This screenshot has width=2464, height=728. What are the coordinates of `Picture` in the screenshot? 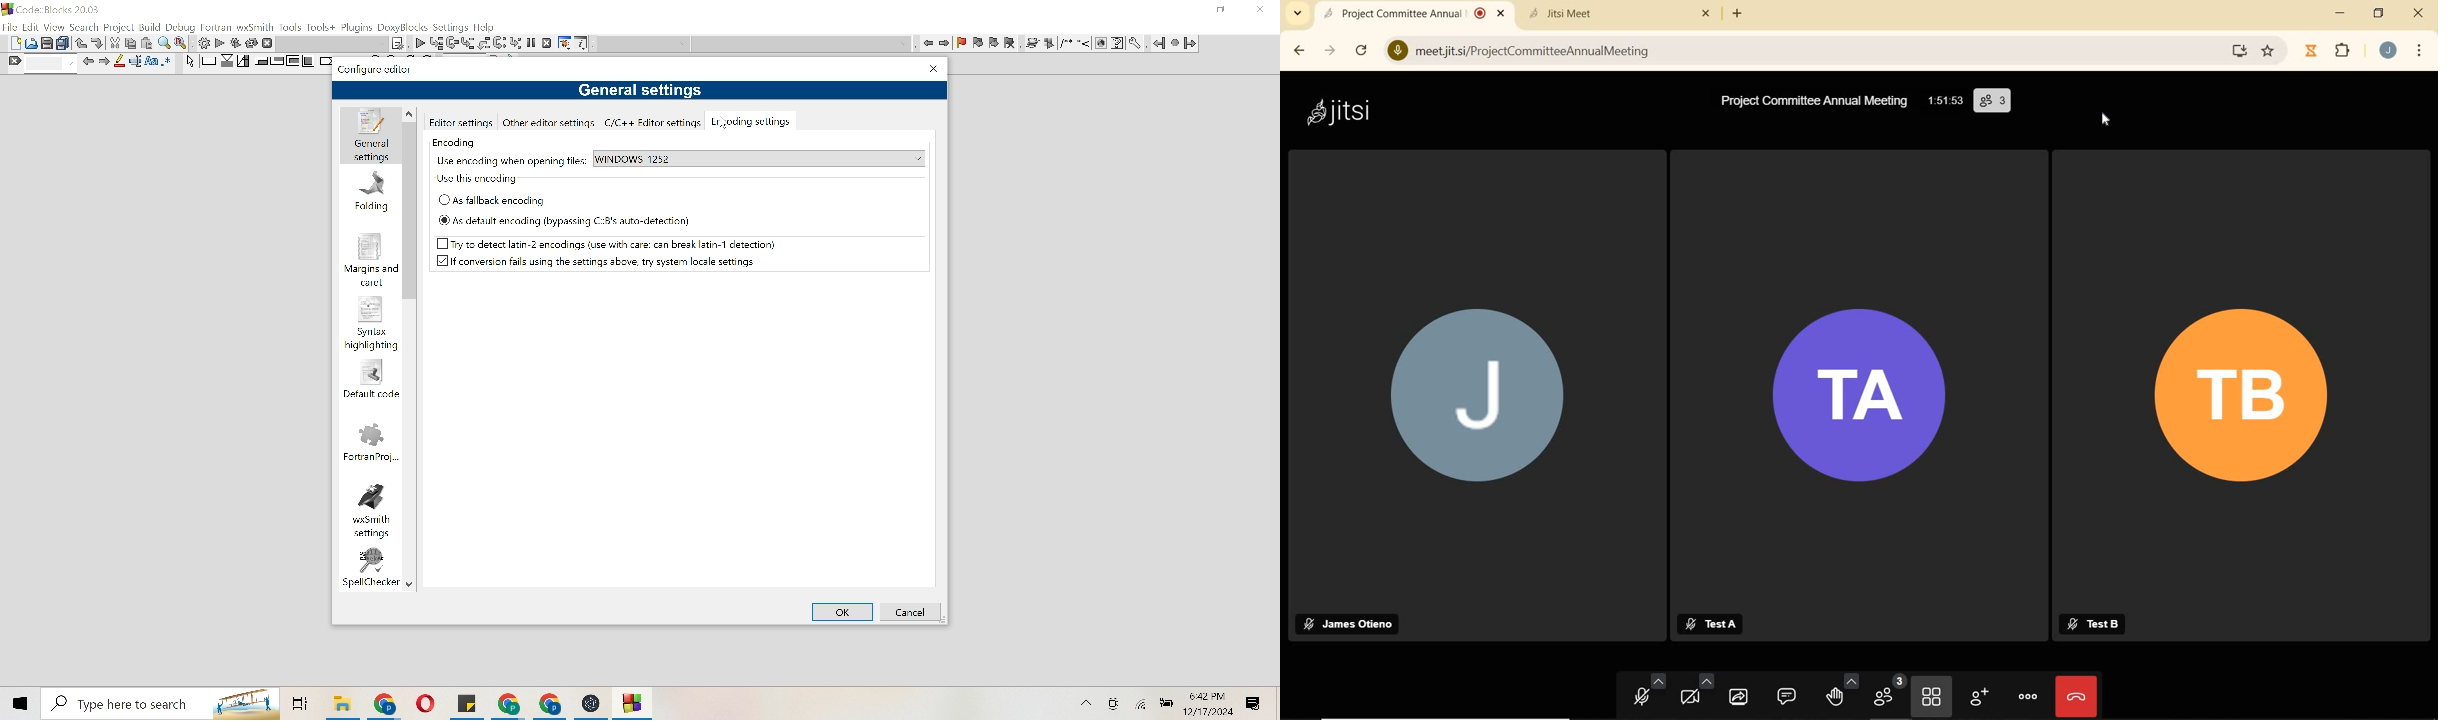 It's located at (31, 42).